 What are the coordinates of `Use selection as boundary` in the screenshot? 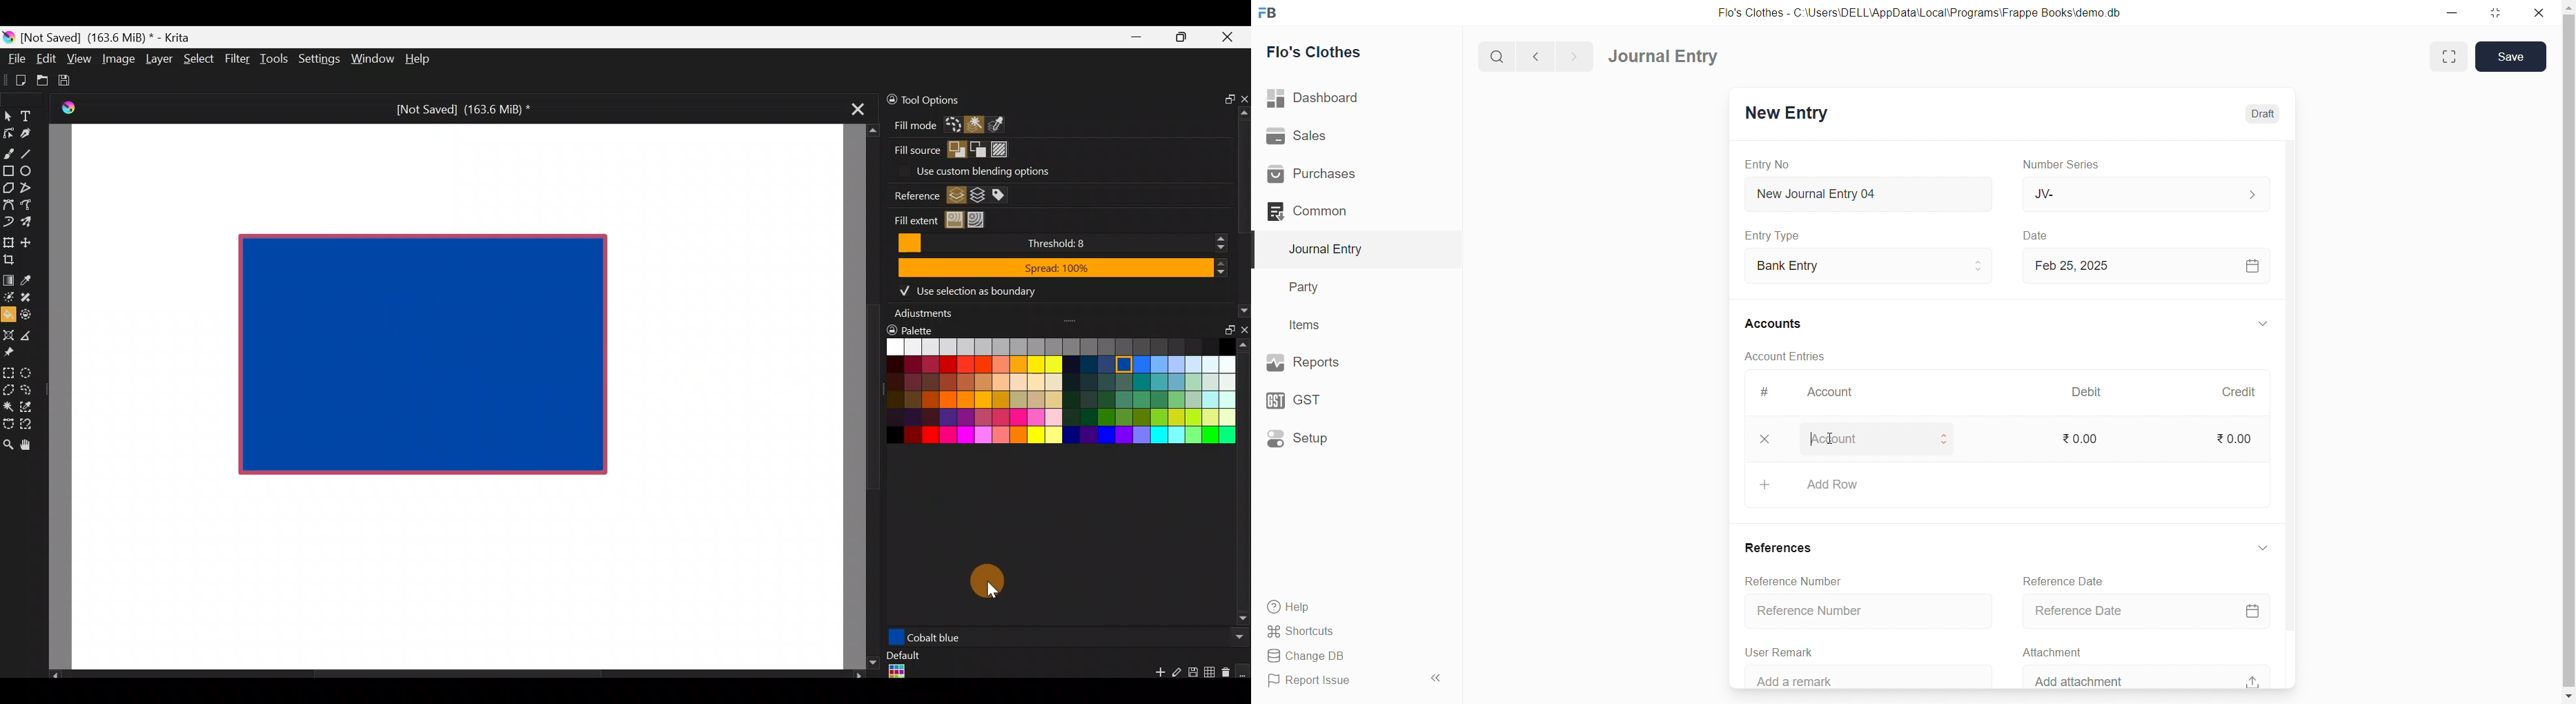 It's located at (969, 290).